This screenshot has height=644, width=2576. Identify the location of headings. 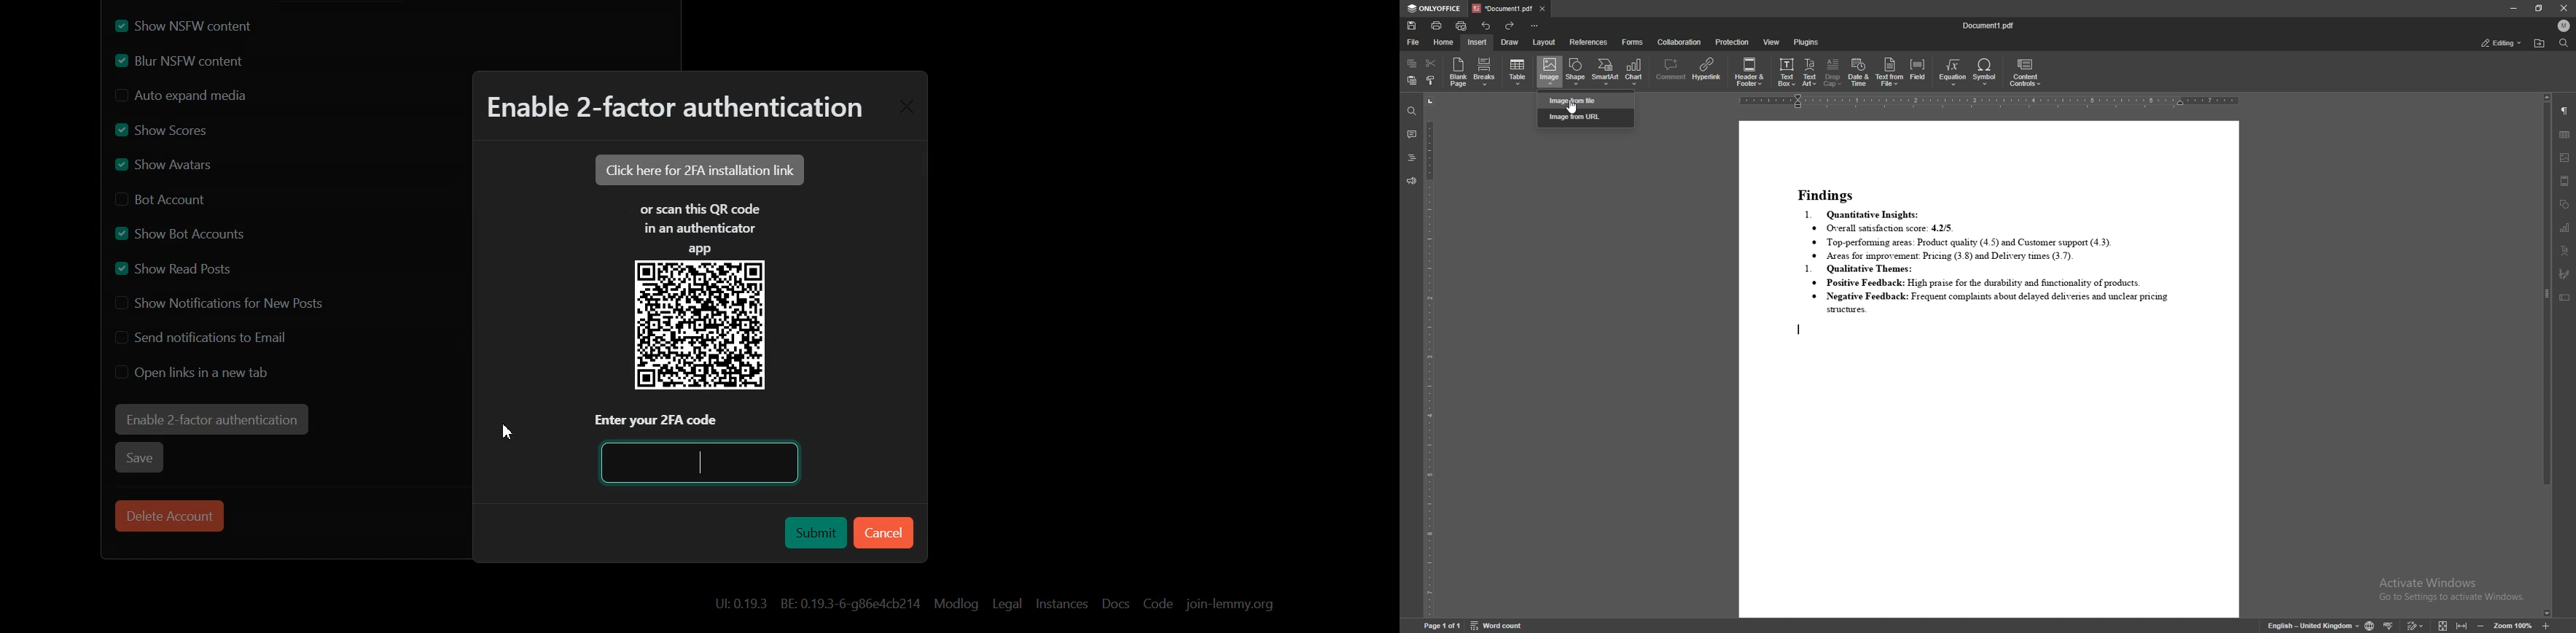
(1412, 158).